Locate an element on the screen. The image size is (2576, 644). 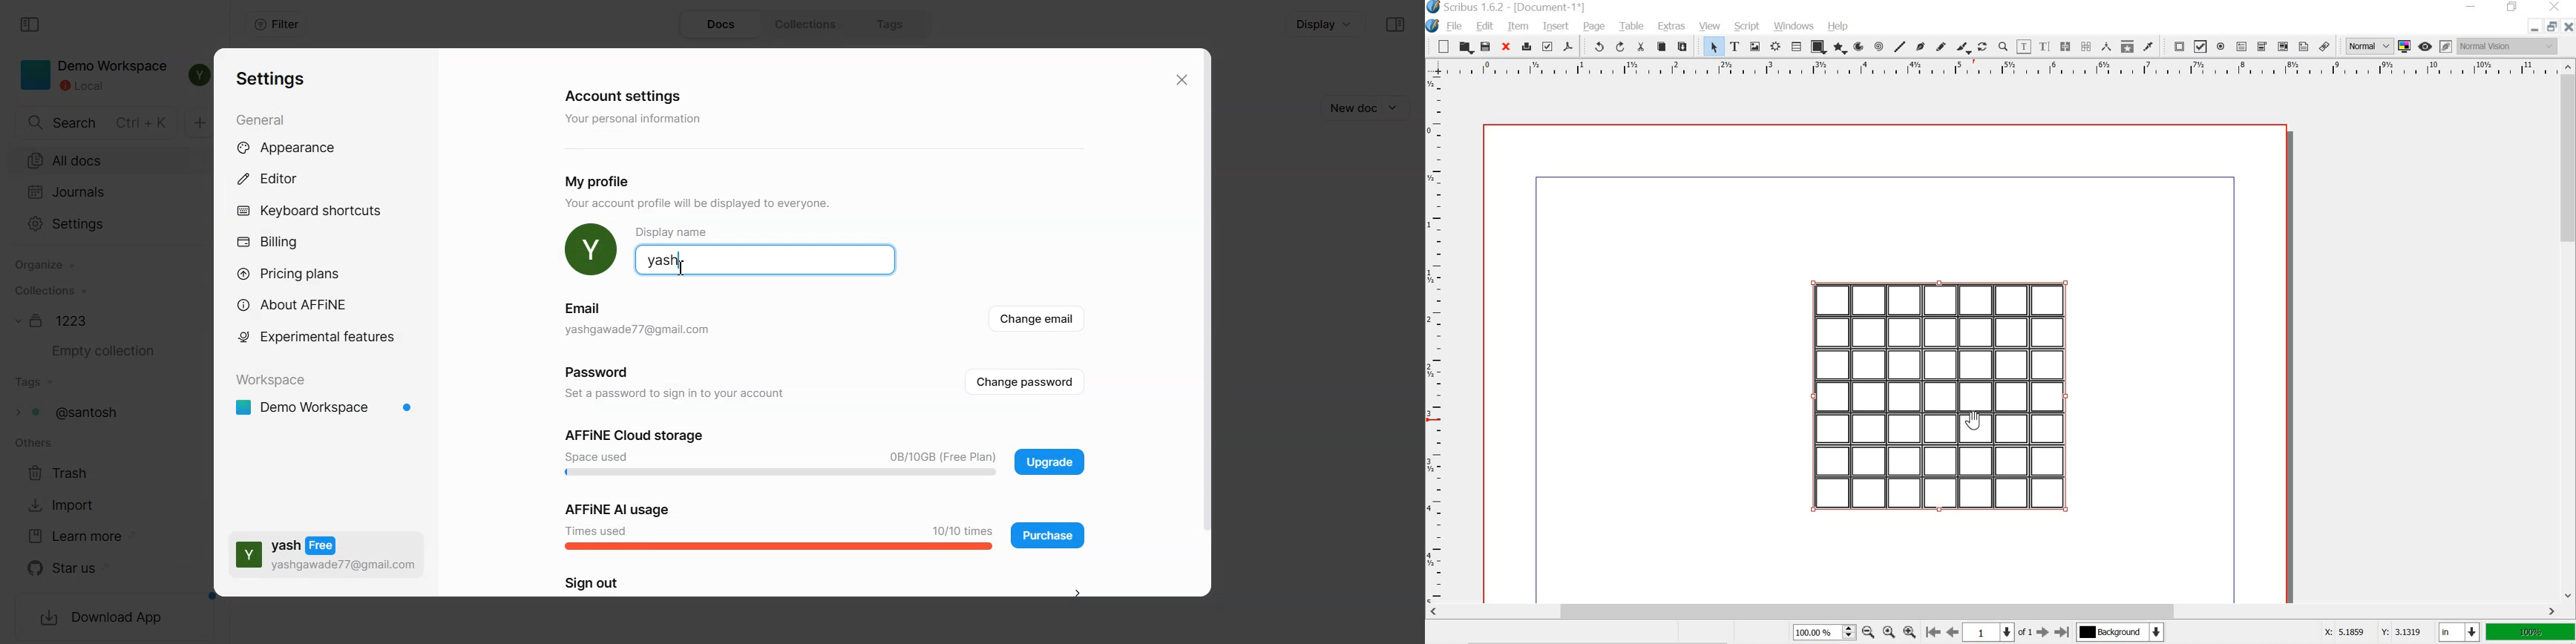
Change password is located at coordinates (1027, 381).